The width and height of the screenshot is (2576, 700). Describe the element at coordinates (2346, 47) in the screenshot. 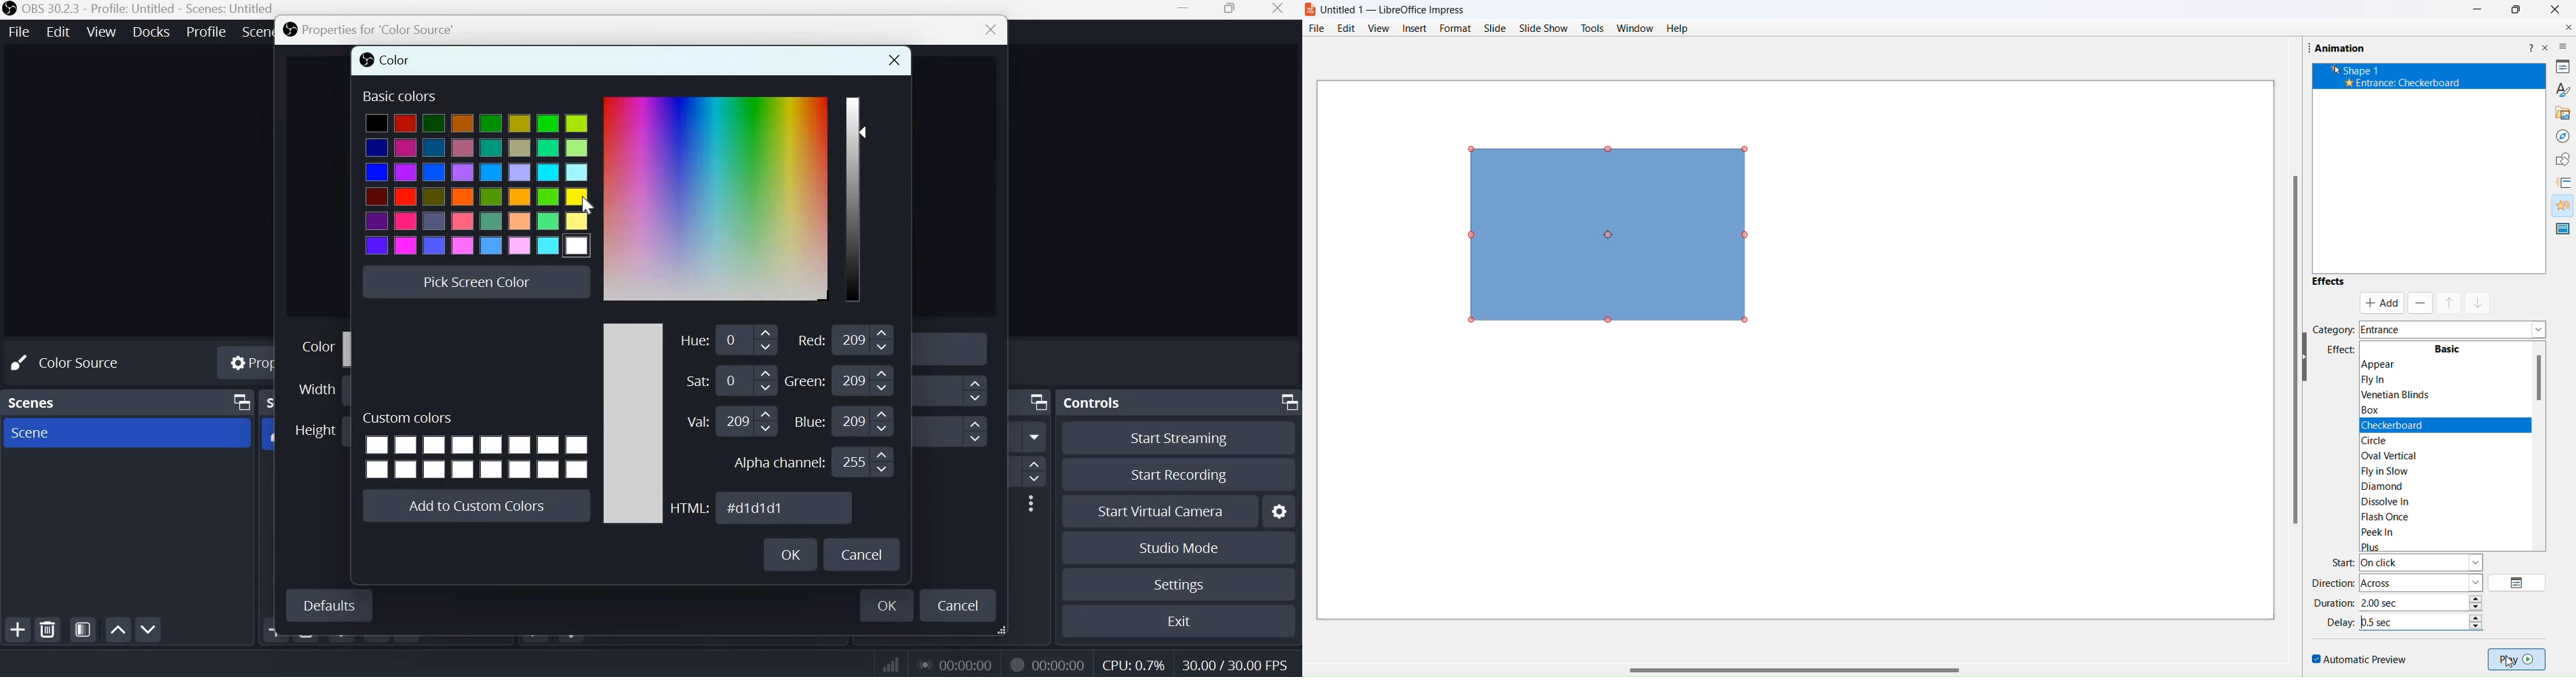

I see `Animation` at that location.